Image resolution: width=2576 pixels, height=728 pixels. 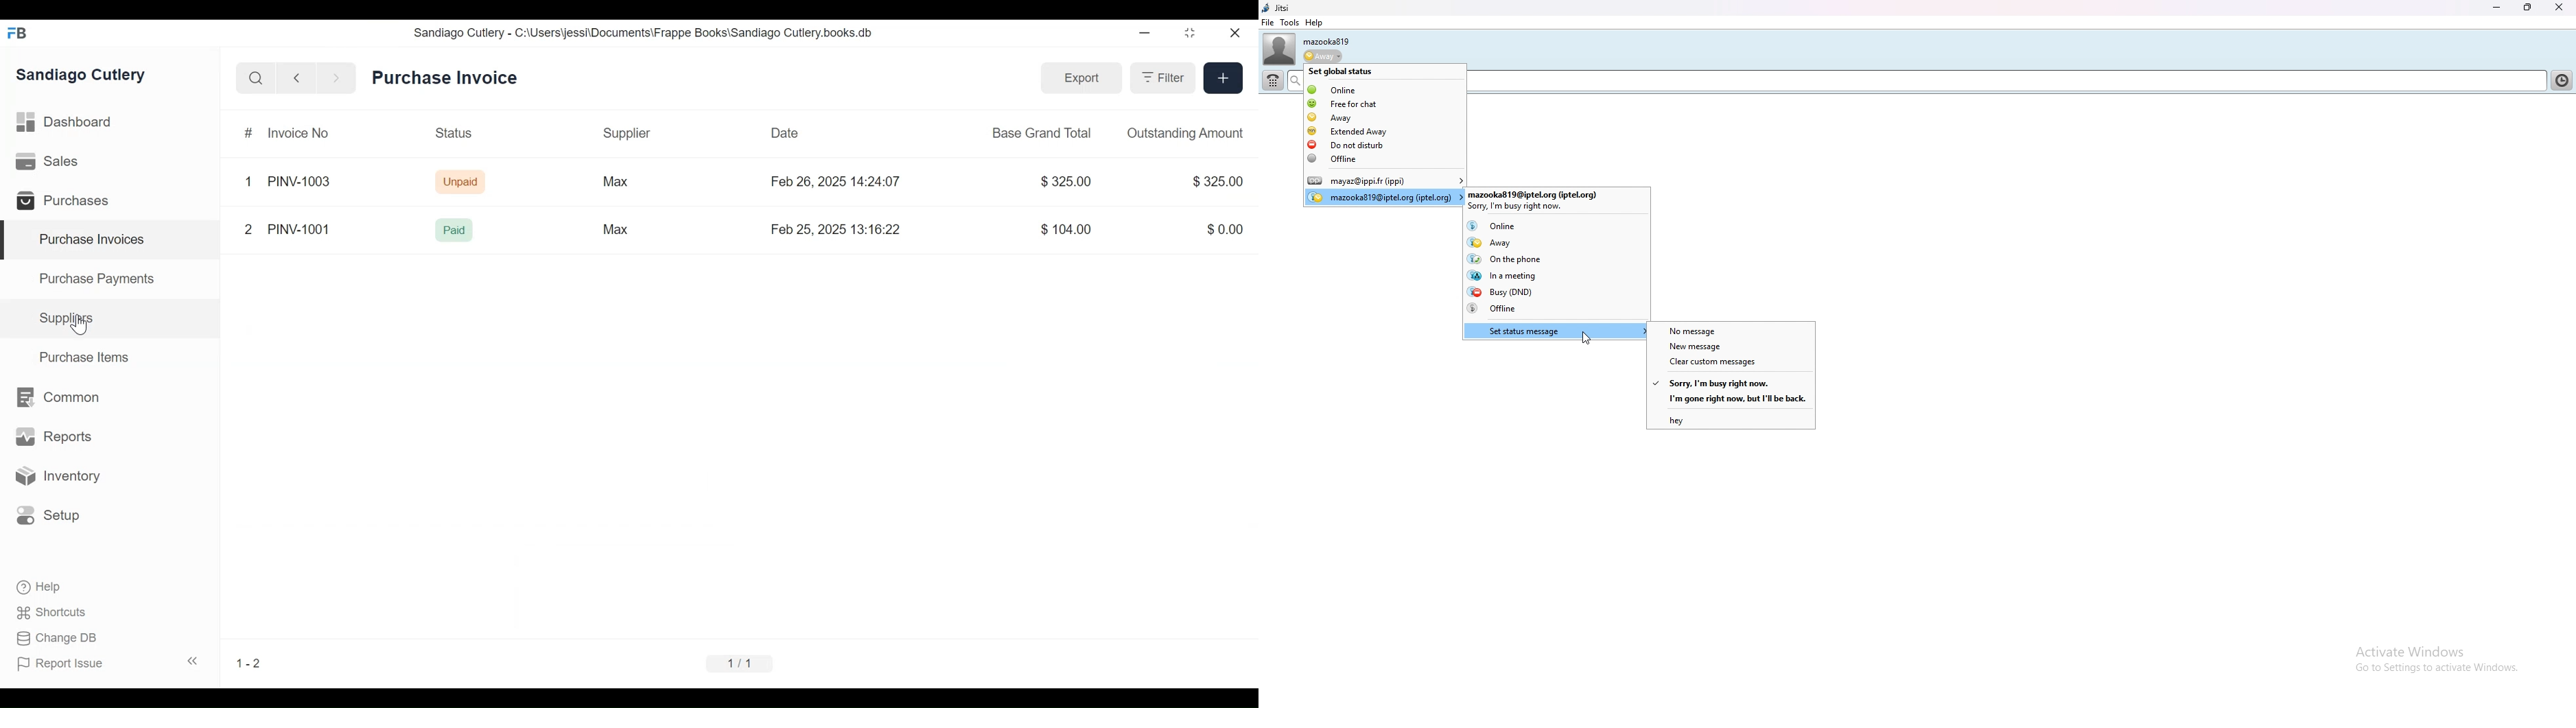 What do you see at coordinates (786, 132) in the screenshot?
I see `Date` at bounding box center [786, 132].